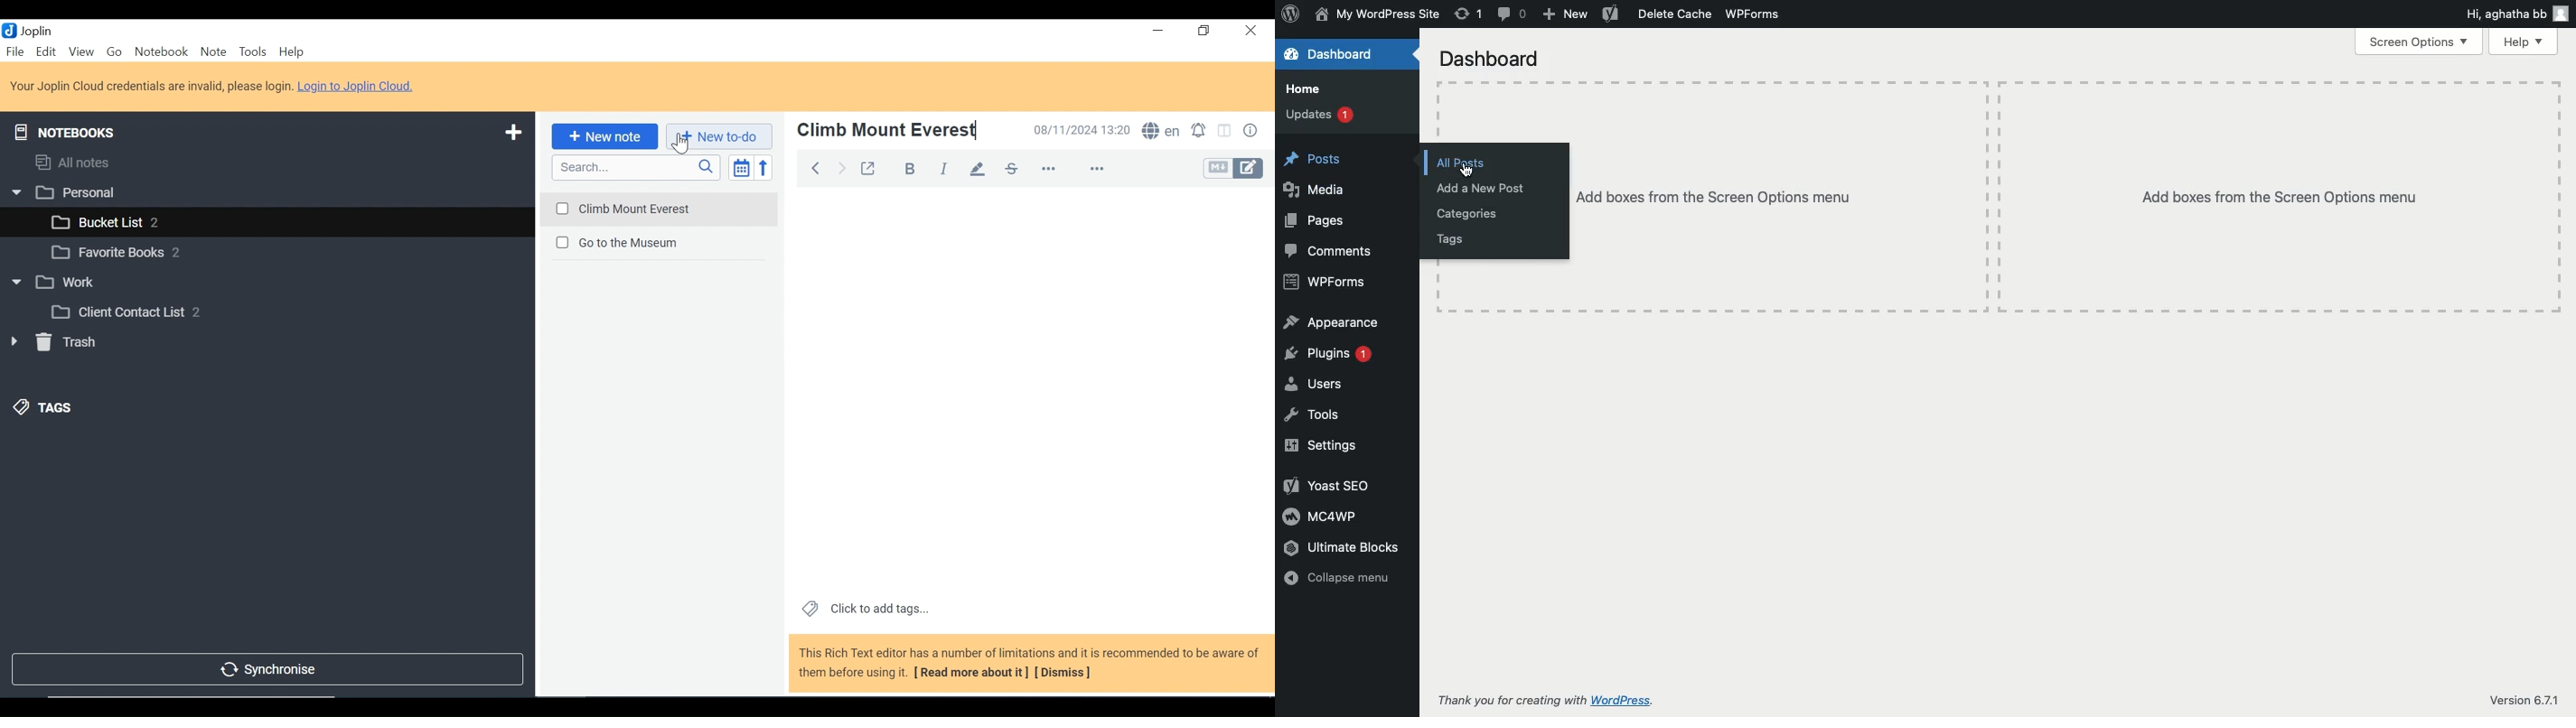 The image size is (2576, 728). I want to click on Appearance, so click(1331, 319).